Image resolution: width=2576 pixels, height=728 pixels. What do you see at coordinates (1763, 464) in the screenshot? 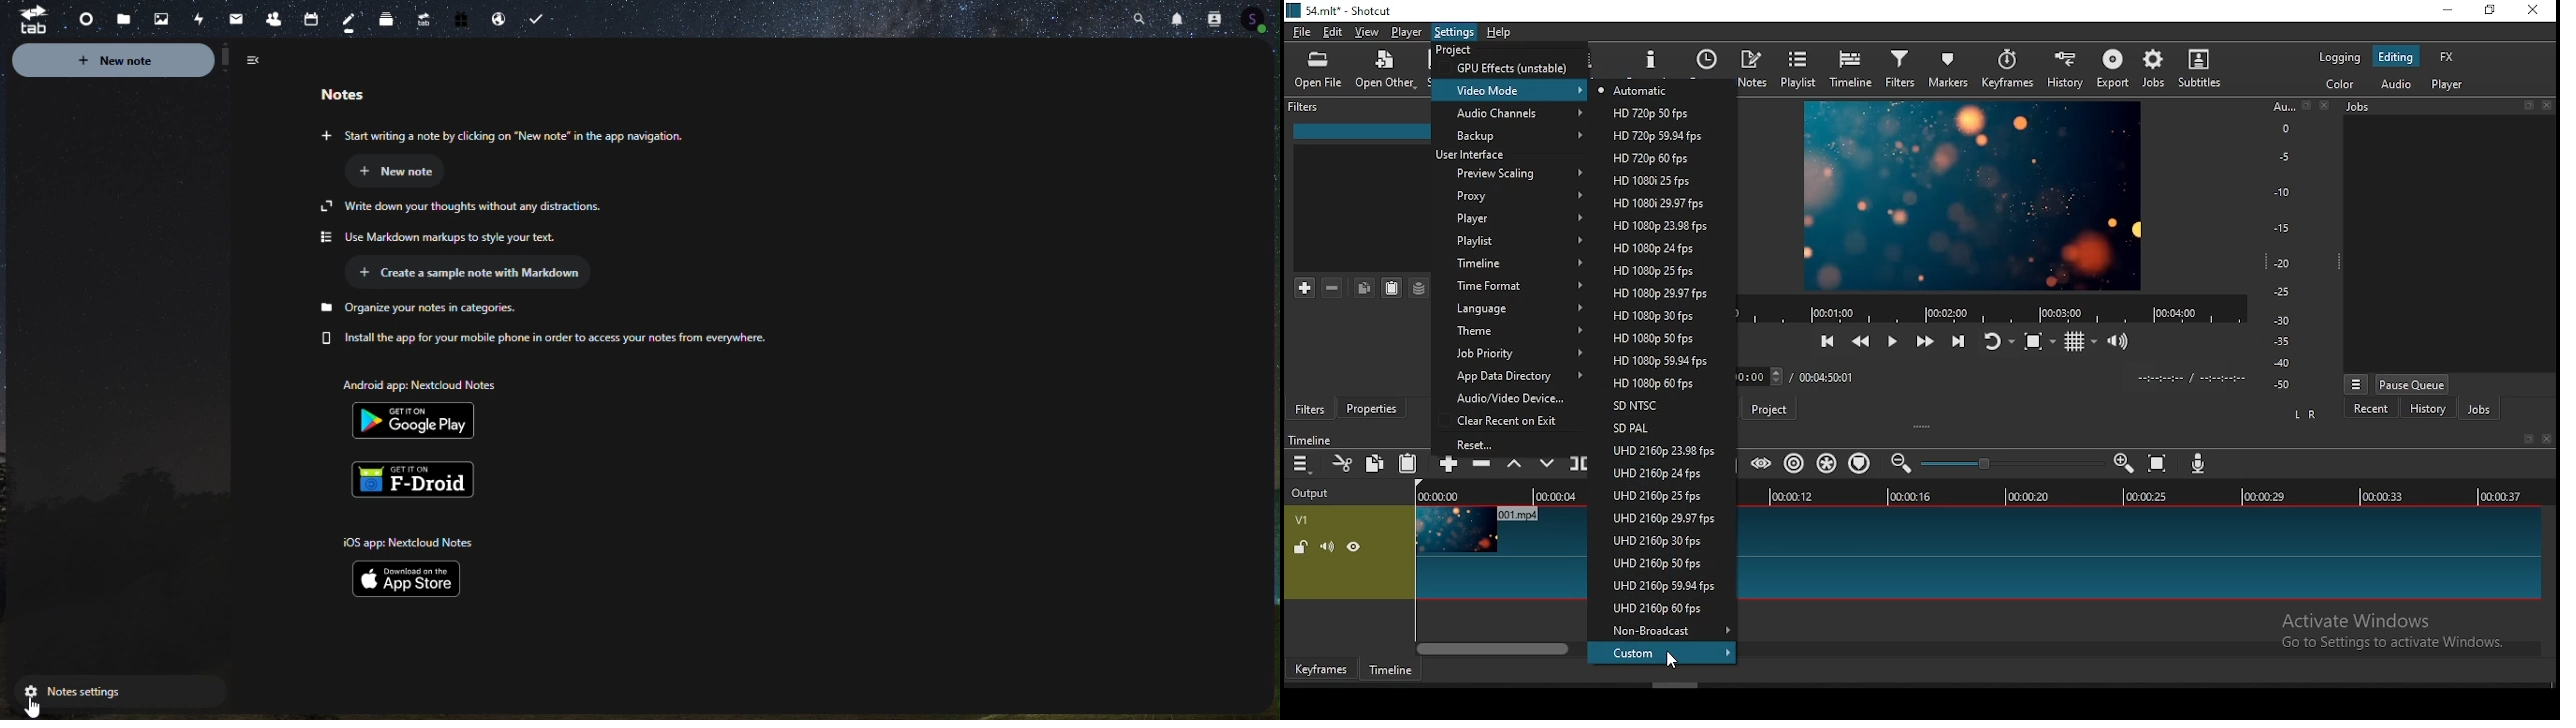
I see `scrub while dragging` at bounding box center [1763, 464].